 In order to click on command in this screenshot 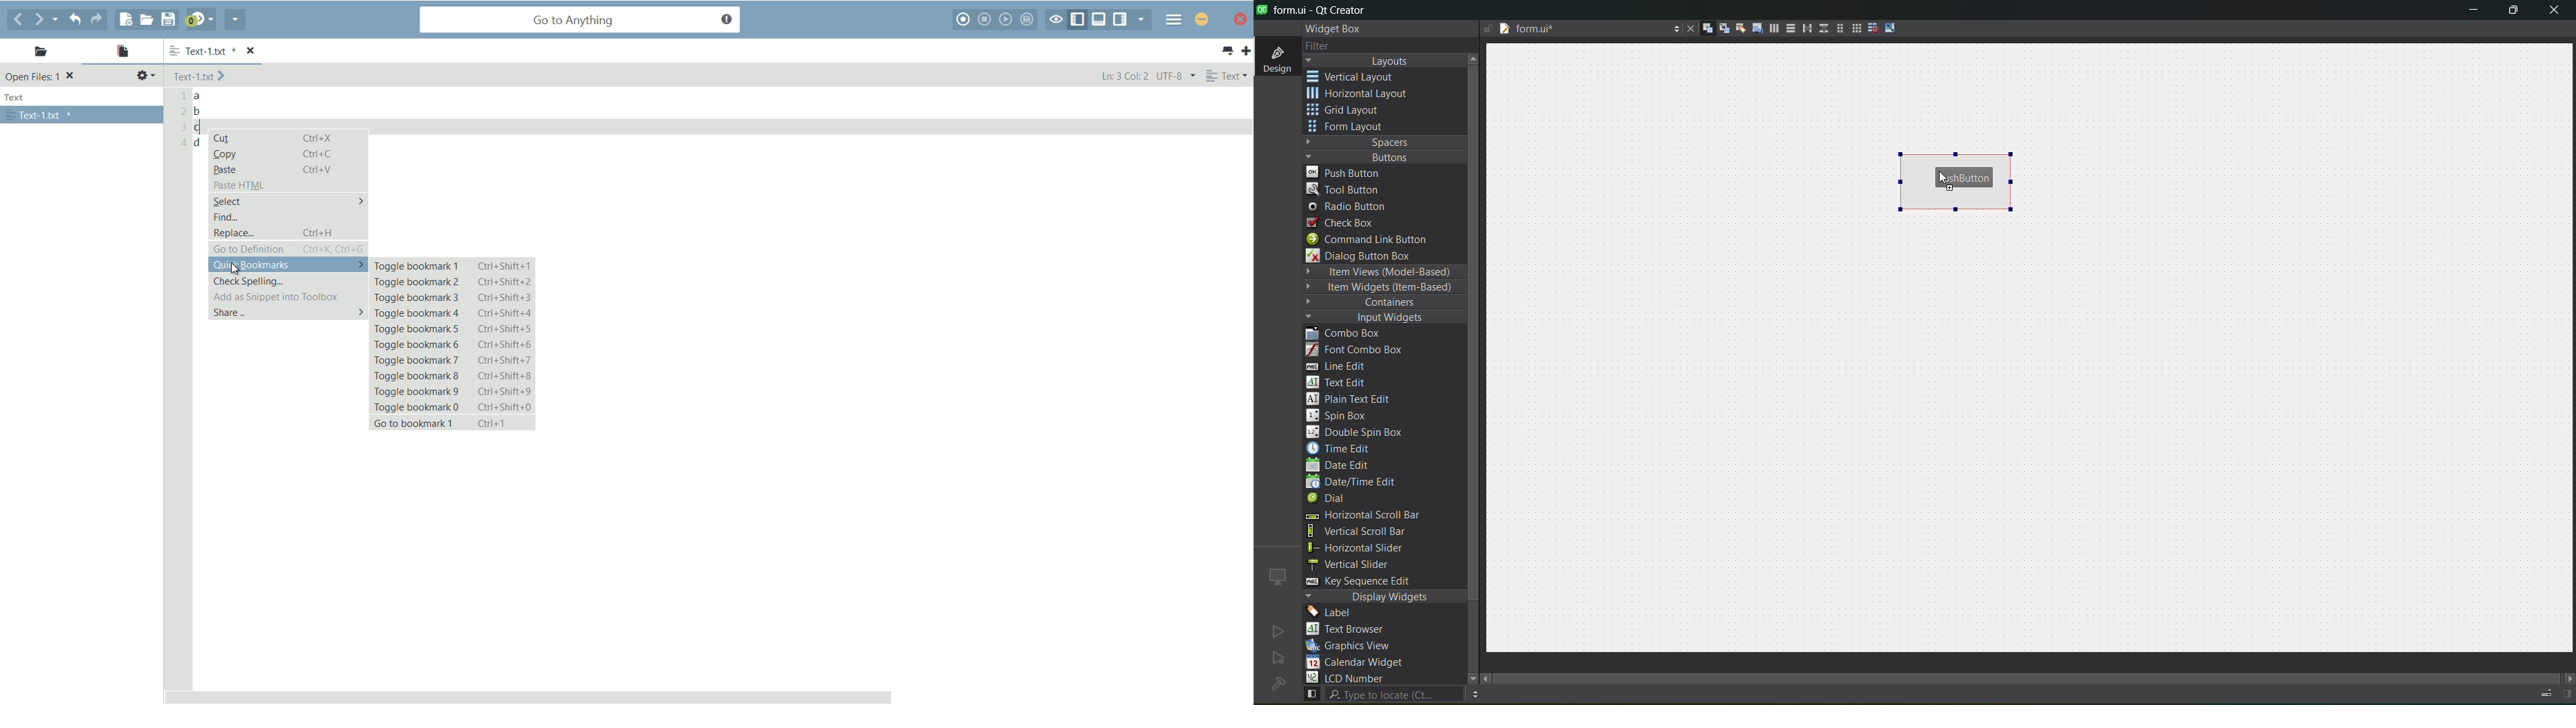, I will do `click(1376, 241)`.